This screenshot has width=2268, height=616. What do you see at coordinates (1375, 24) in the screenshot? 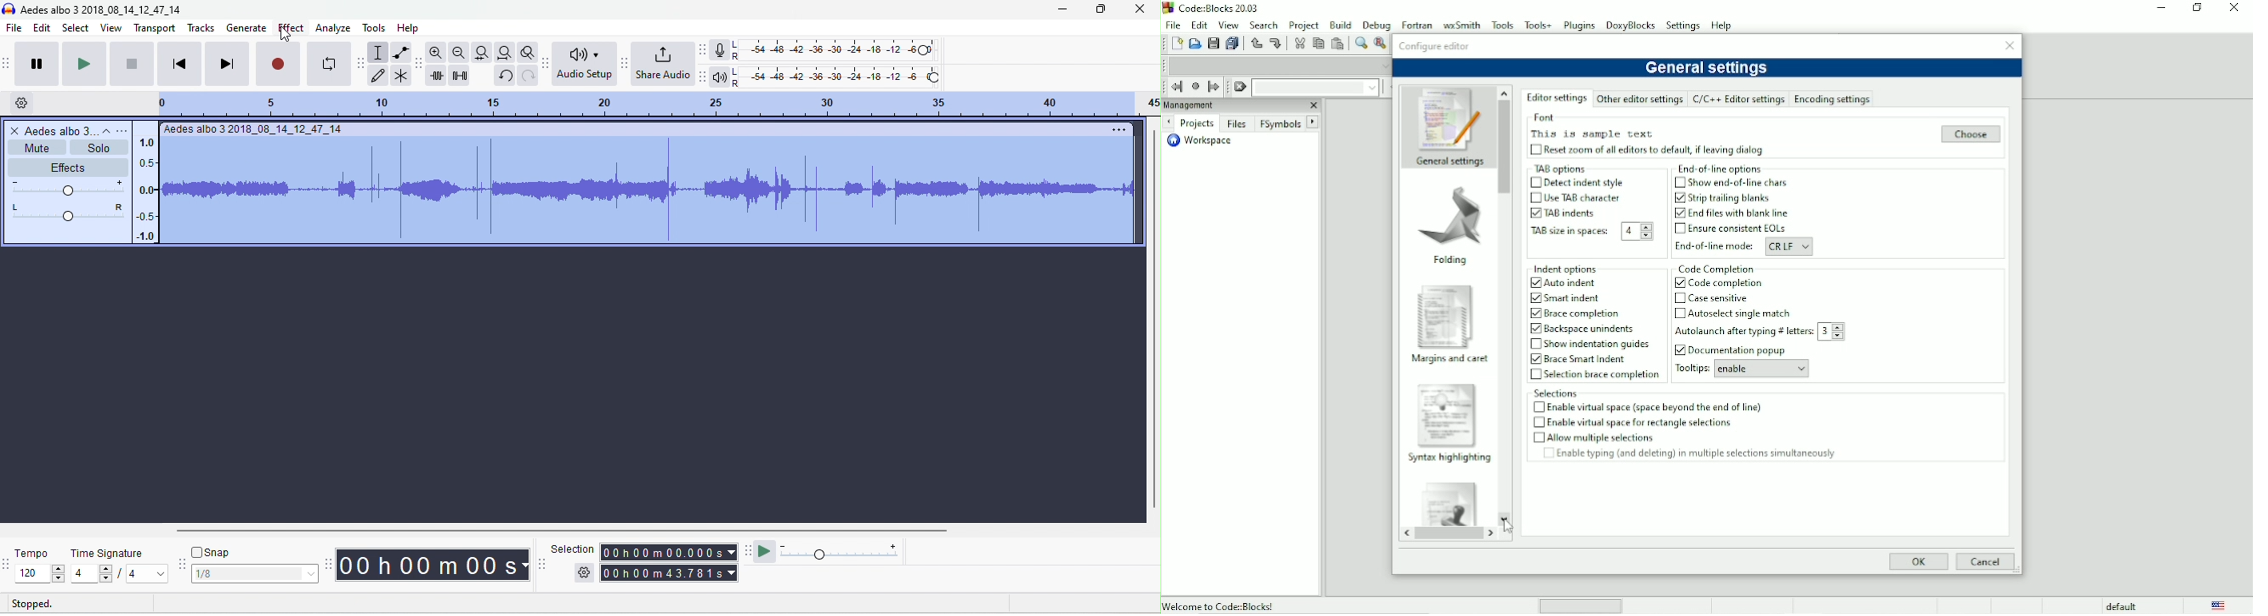
I see `Debug` at bounding box center [1375, 24].